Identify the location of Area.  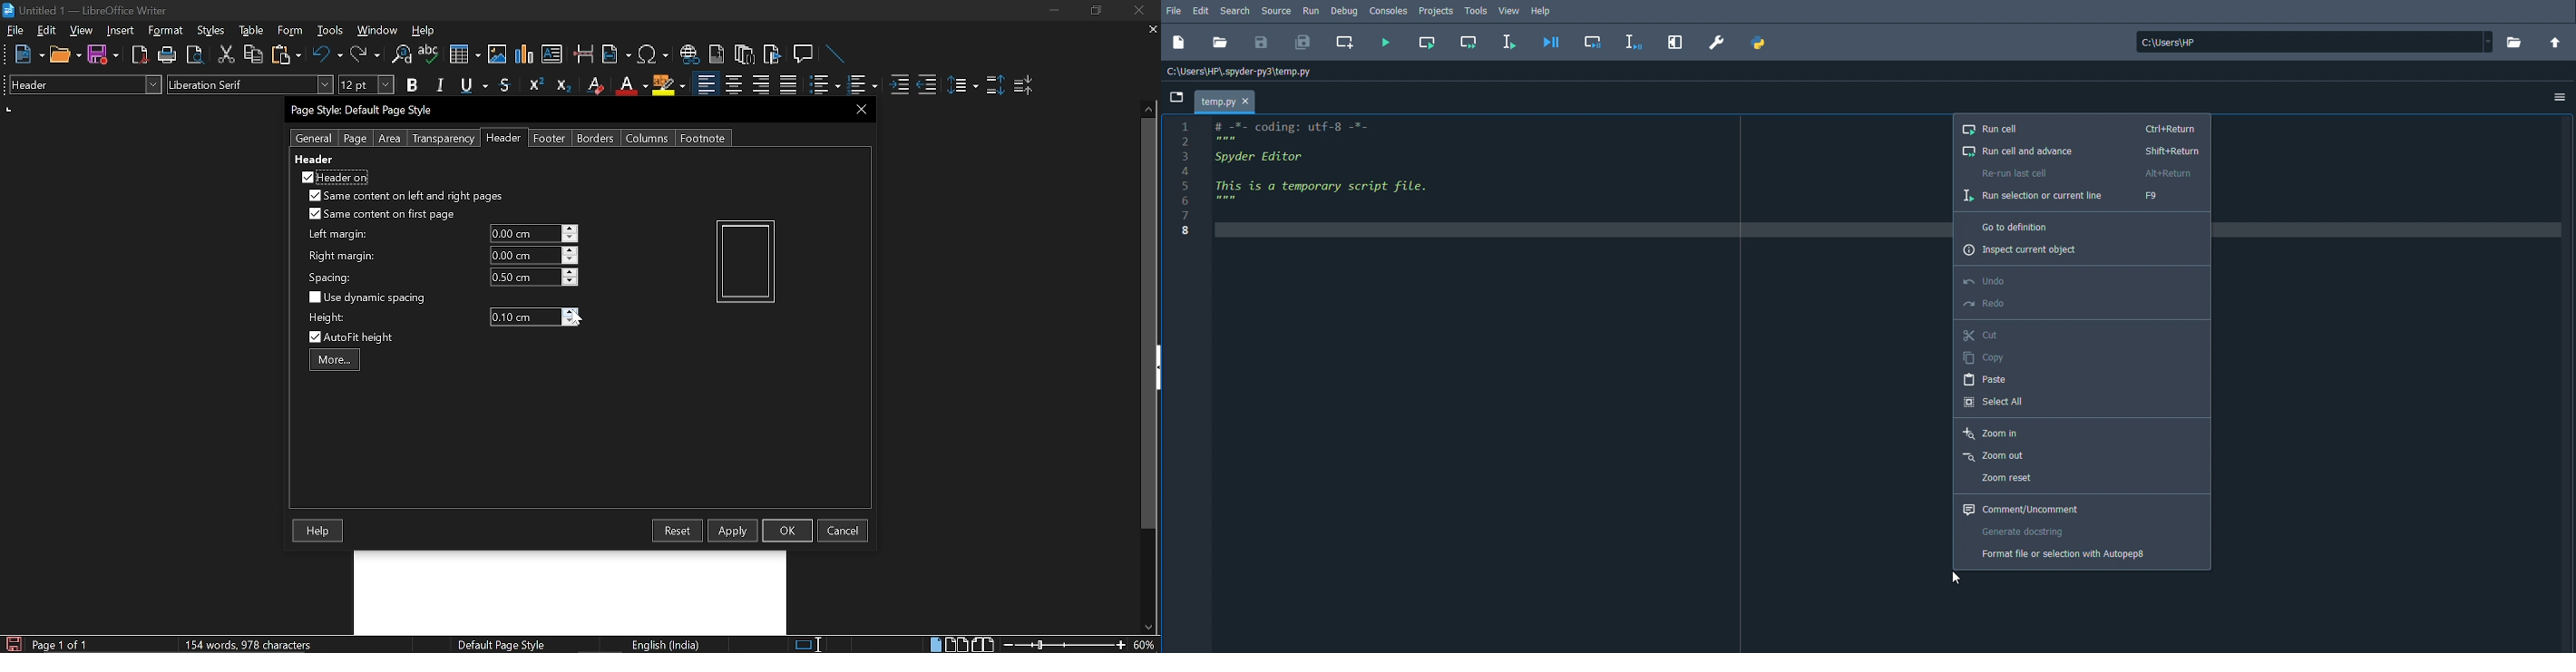
(390, 139).